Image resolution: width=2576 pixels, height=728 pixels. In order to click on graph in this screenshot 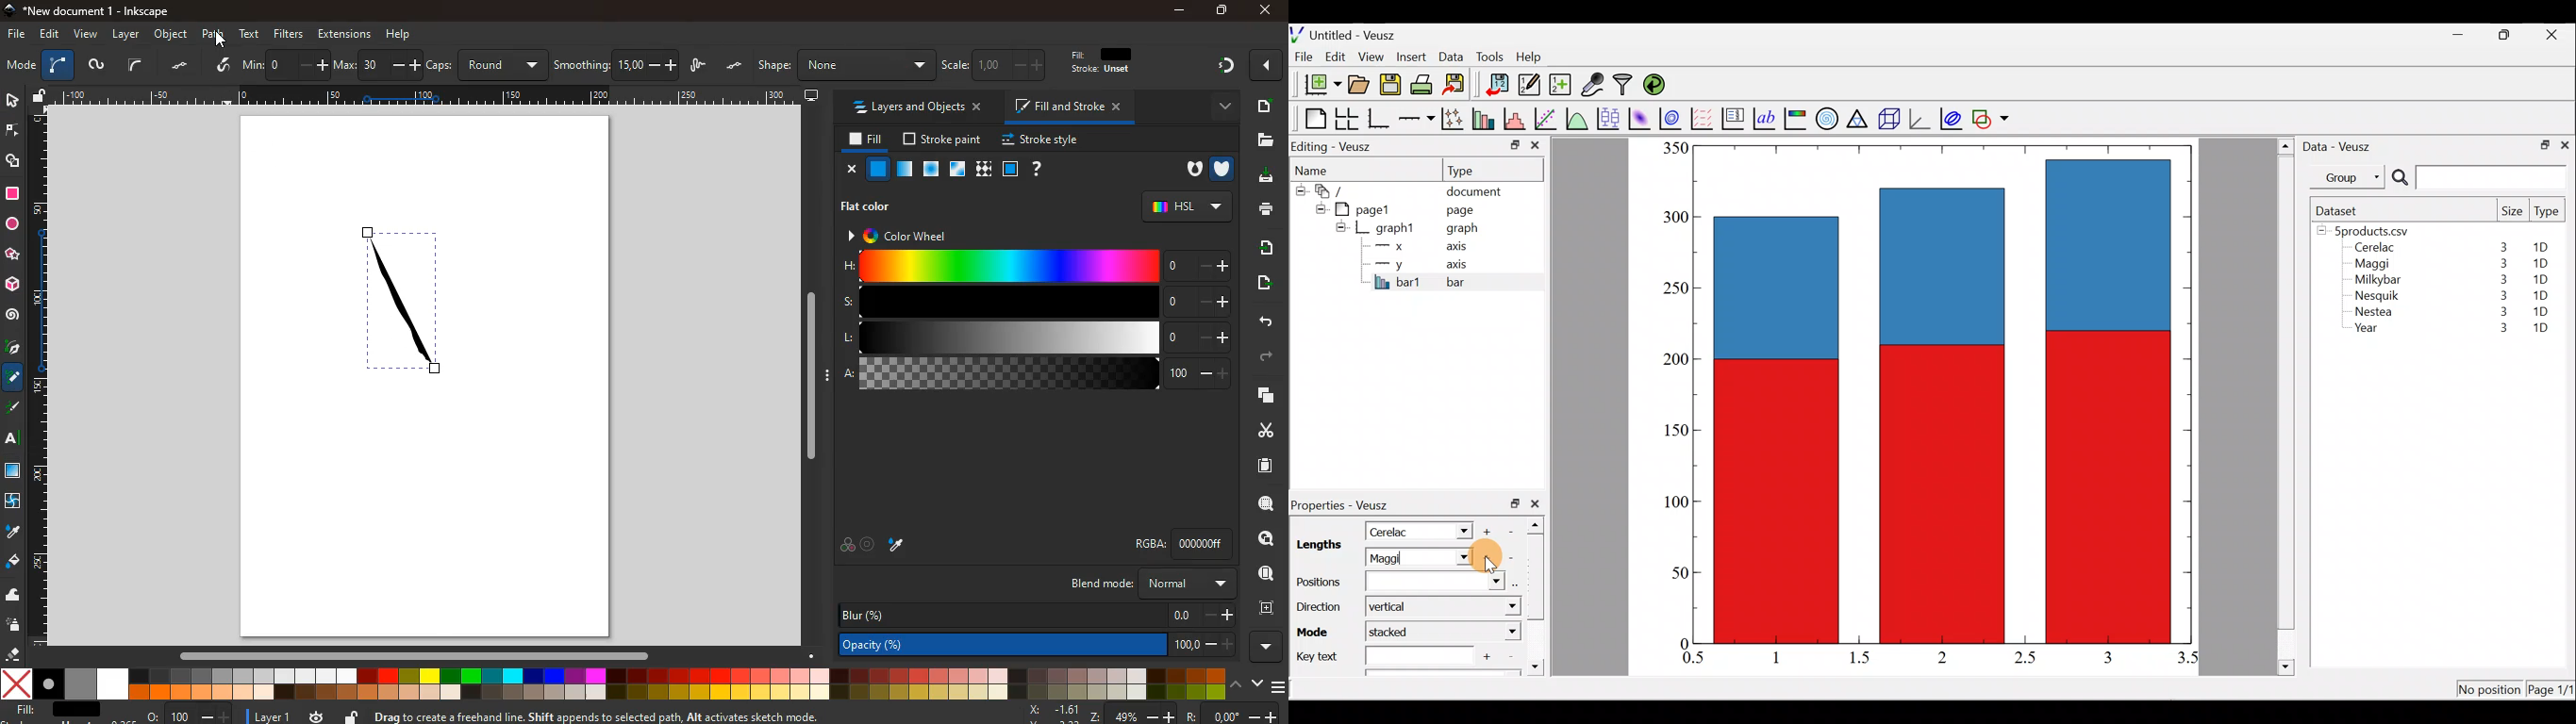, I will do `click(1462, 230)`.